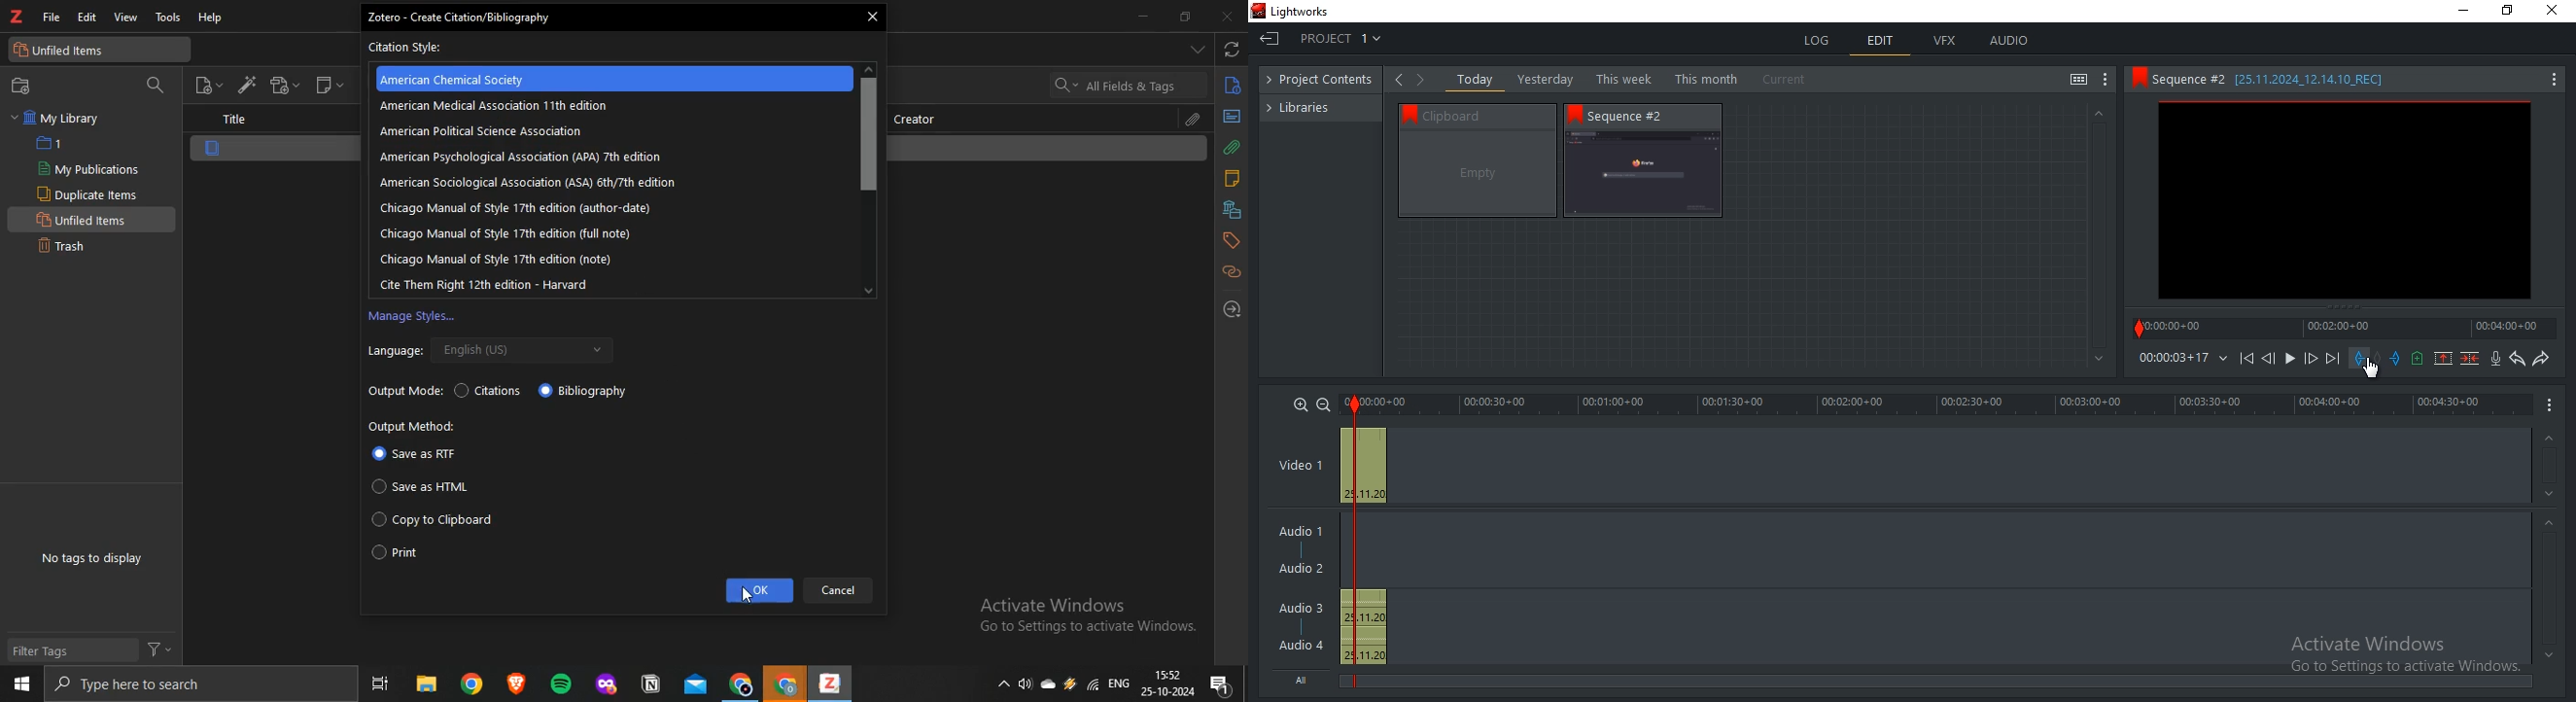 This screenshot has height=728, width=2576. What do you see at coordinates (89, 194) in the screenshot?
I see `Duplicate items` at bounding box center [89, 194].